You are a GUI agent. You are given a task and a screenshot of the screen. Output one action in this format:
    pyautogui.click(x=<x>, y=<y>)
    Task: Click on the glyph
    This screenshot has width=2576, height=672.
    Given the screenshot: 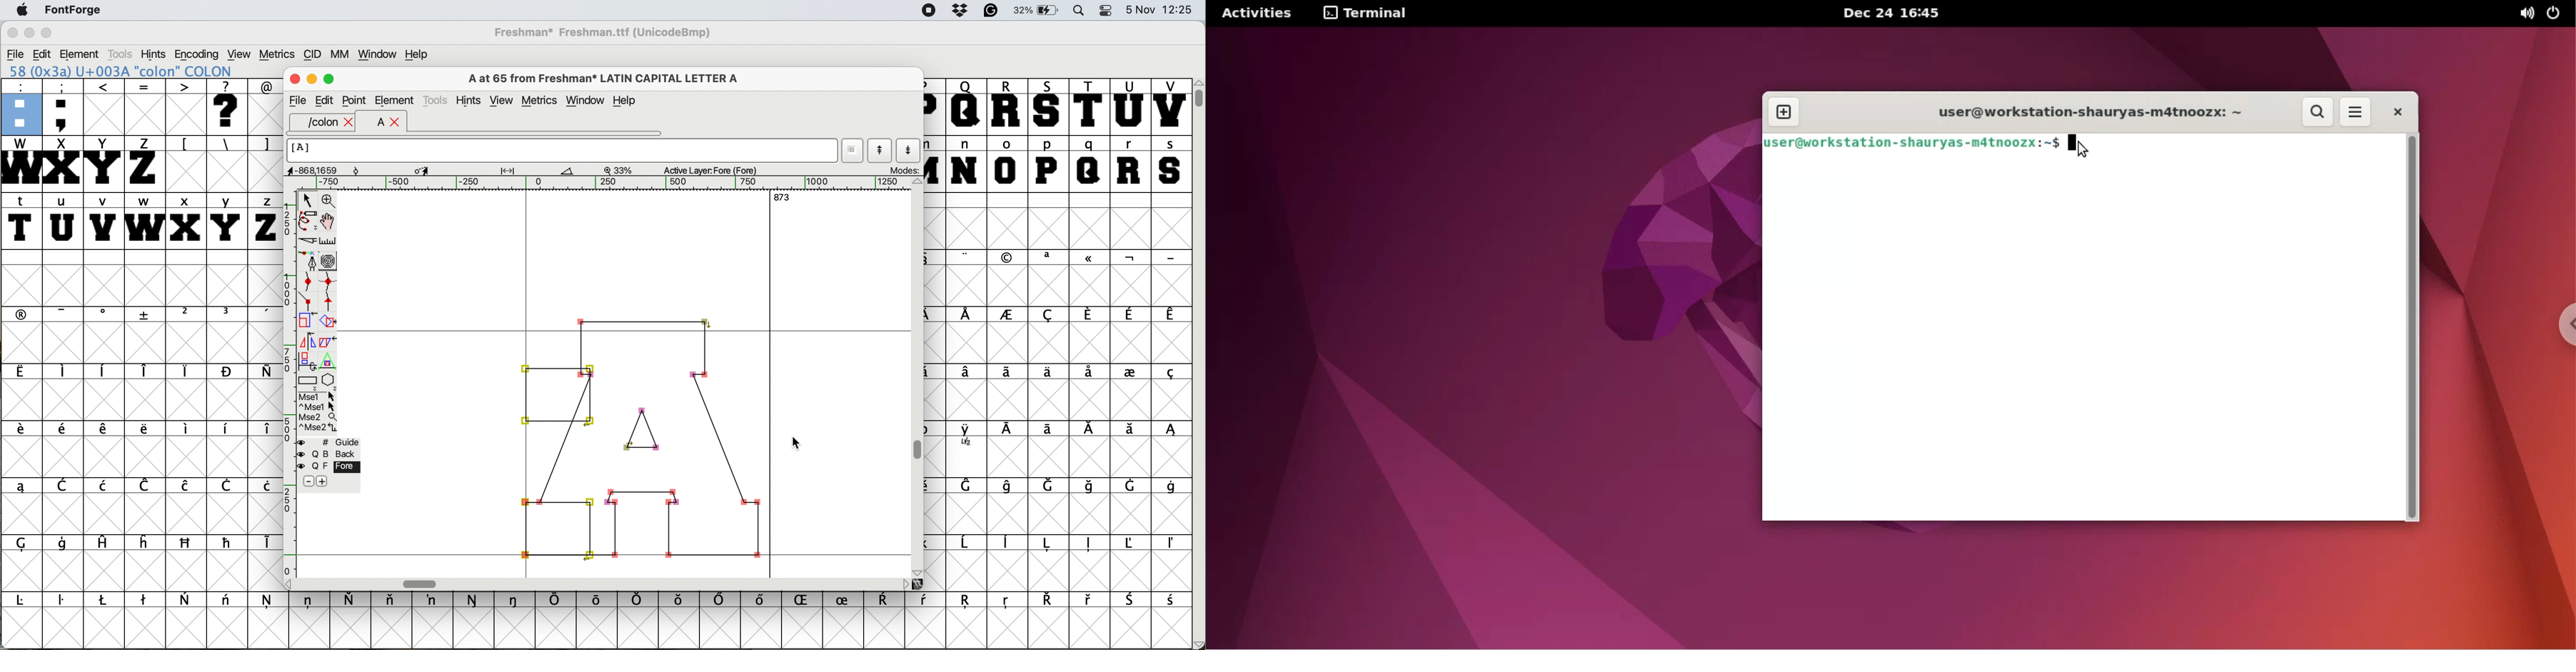 What is the action you would take?
    pyautogui.click(x=644, y=435)
    